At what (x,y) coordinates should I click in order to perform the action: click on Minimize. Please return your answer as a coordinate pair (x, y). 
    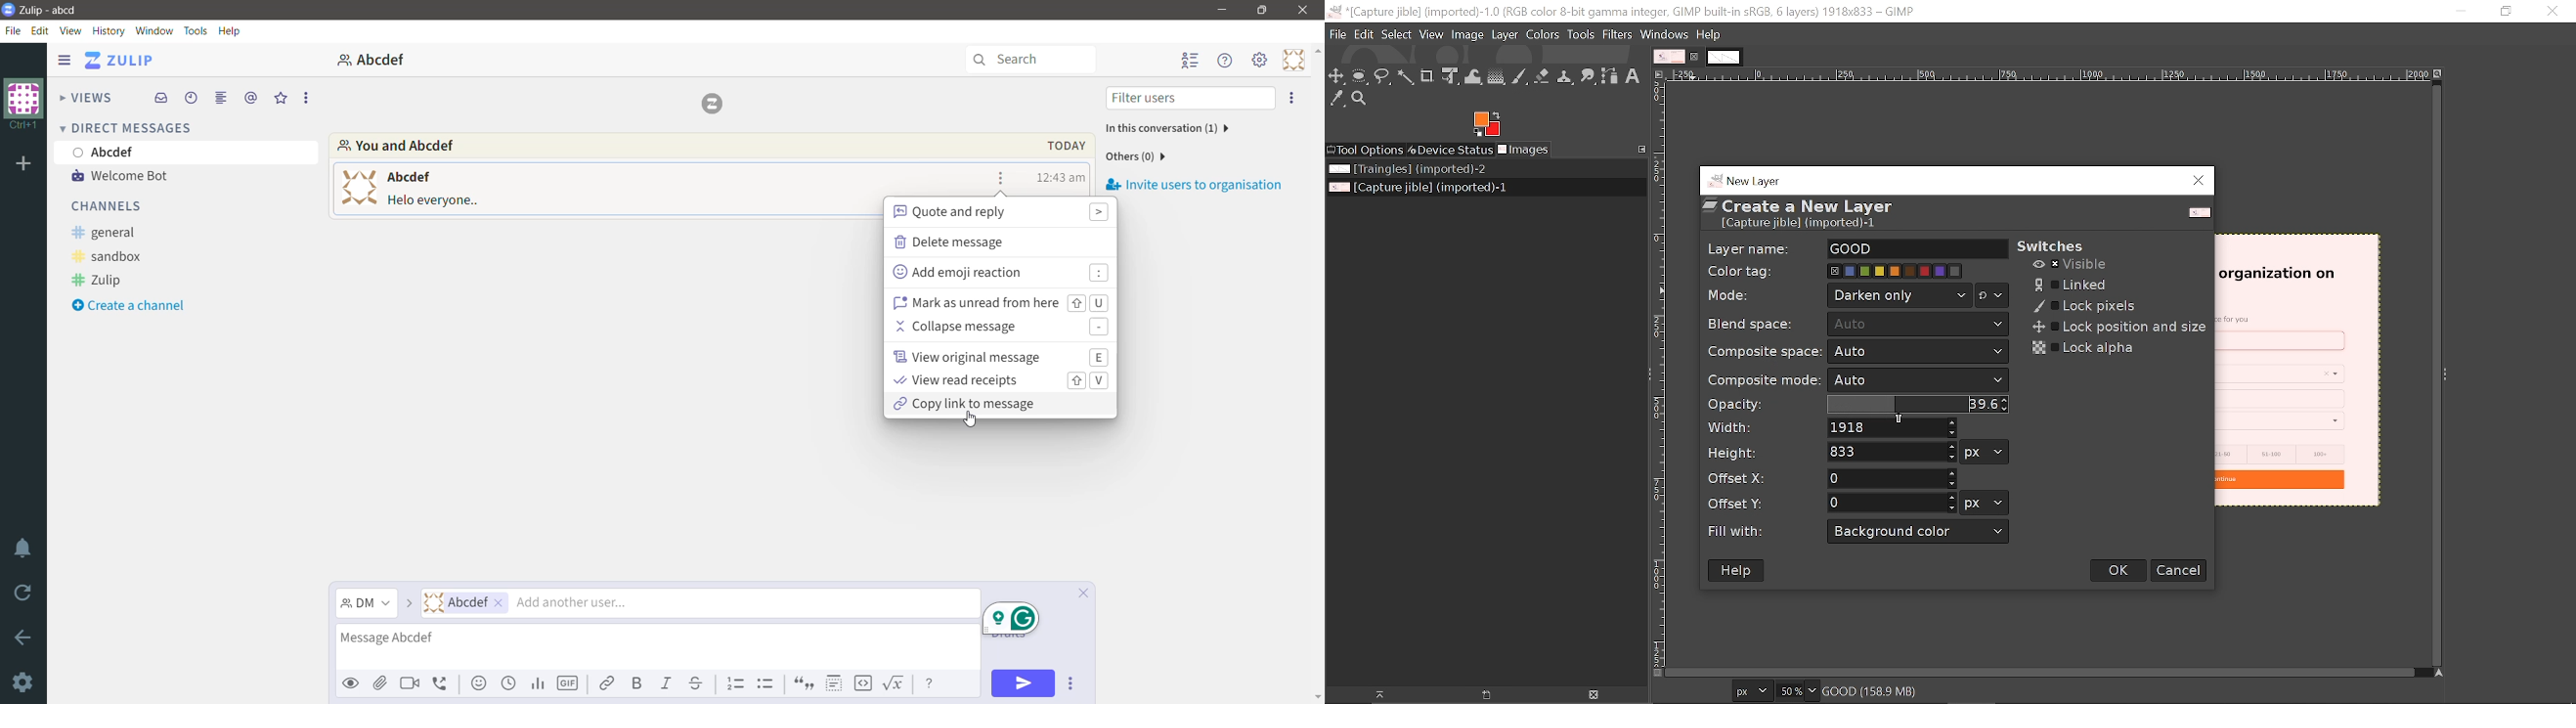
    Looking at the image, I should click on (1224, 10).